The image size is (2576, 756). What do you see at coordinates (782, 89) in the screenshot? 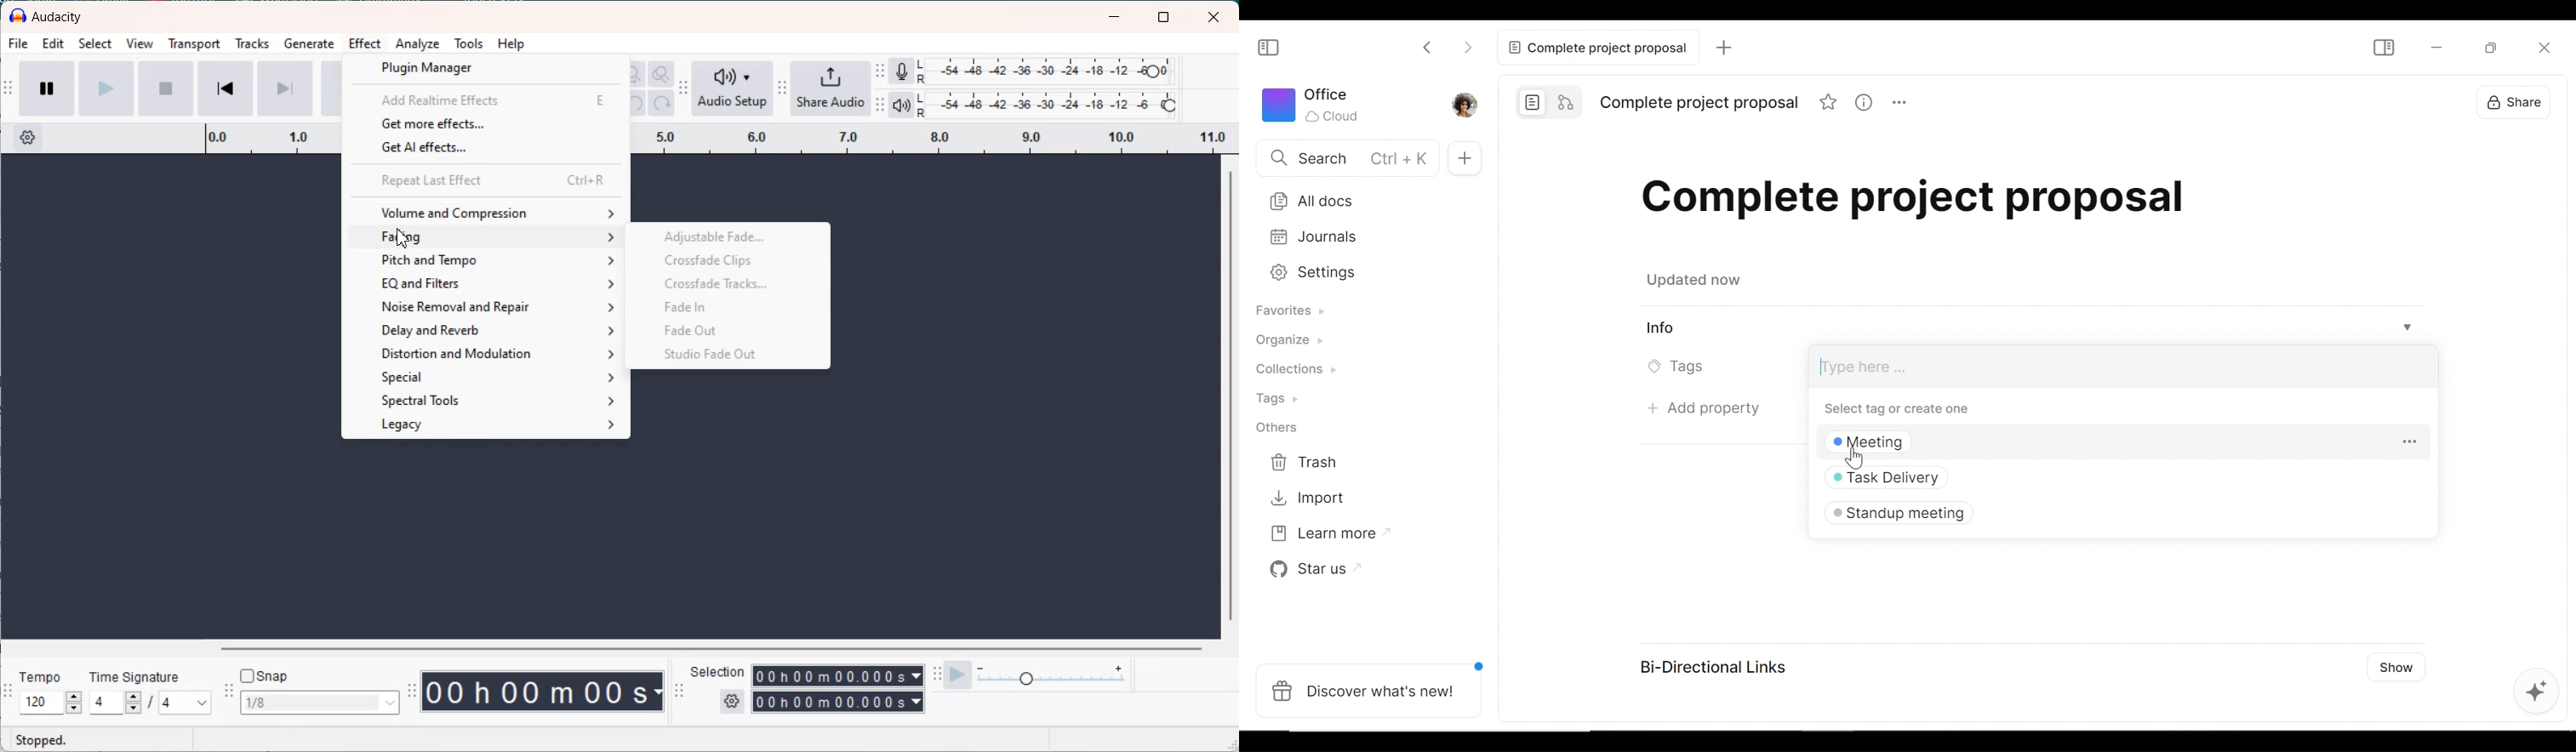
I see `Audacity share audio toolbar` at bounding box center [782, 89].